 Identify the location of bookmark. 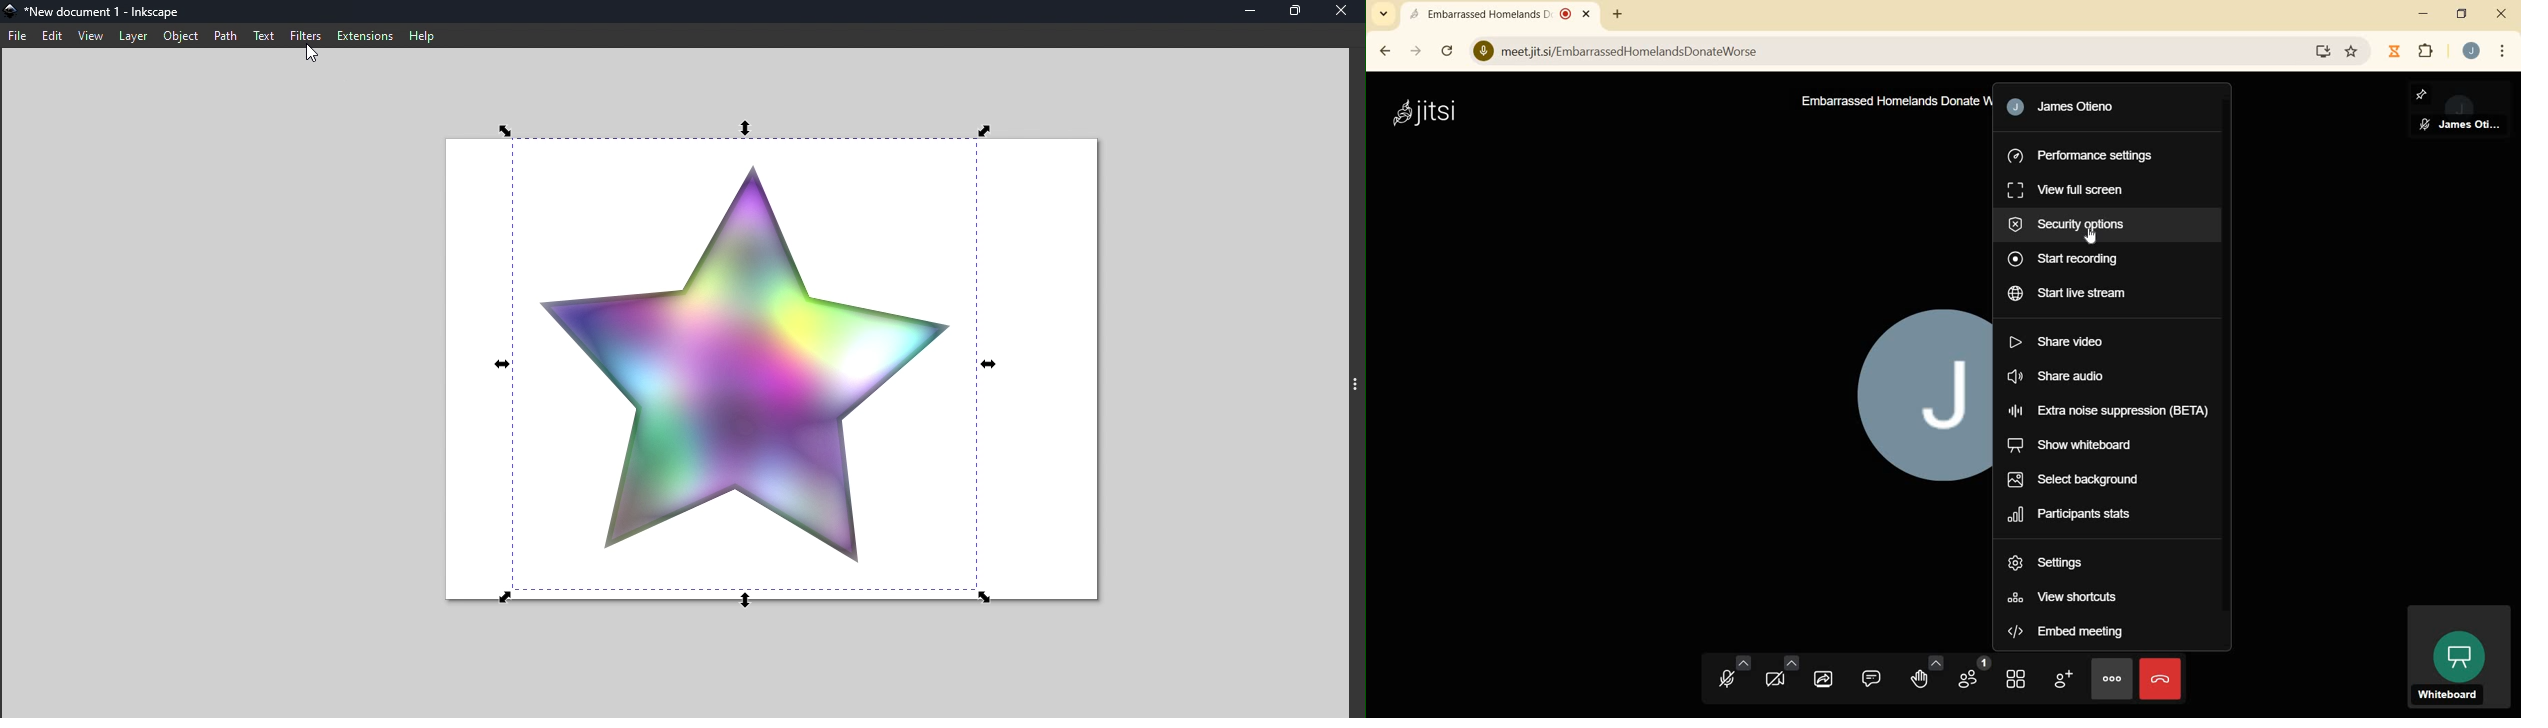
(2352, 53).